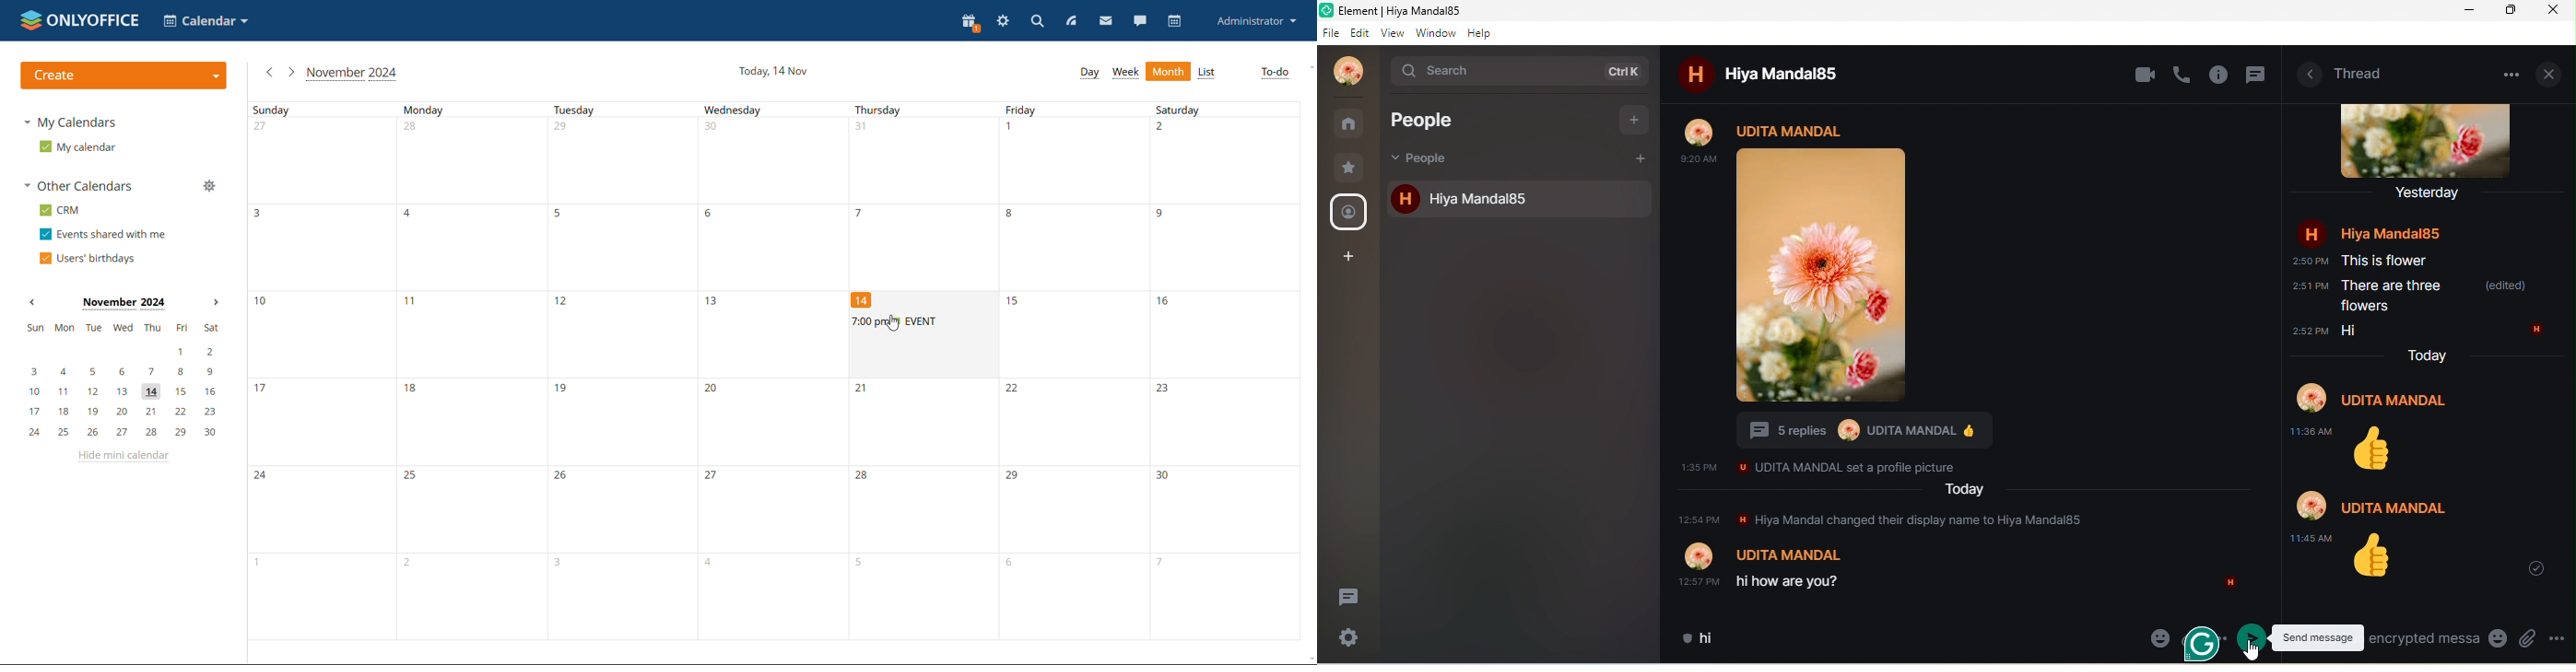 The image size is (2576, 672). Describe the element at coordinates (70, 123) in the screenshot. I see `my calendars` at that location.